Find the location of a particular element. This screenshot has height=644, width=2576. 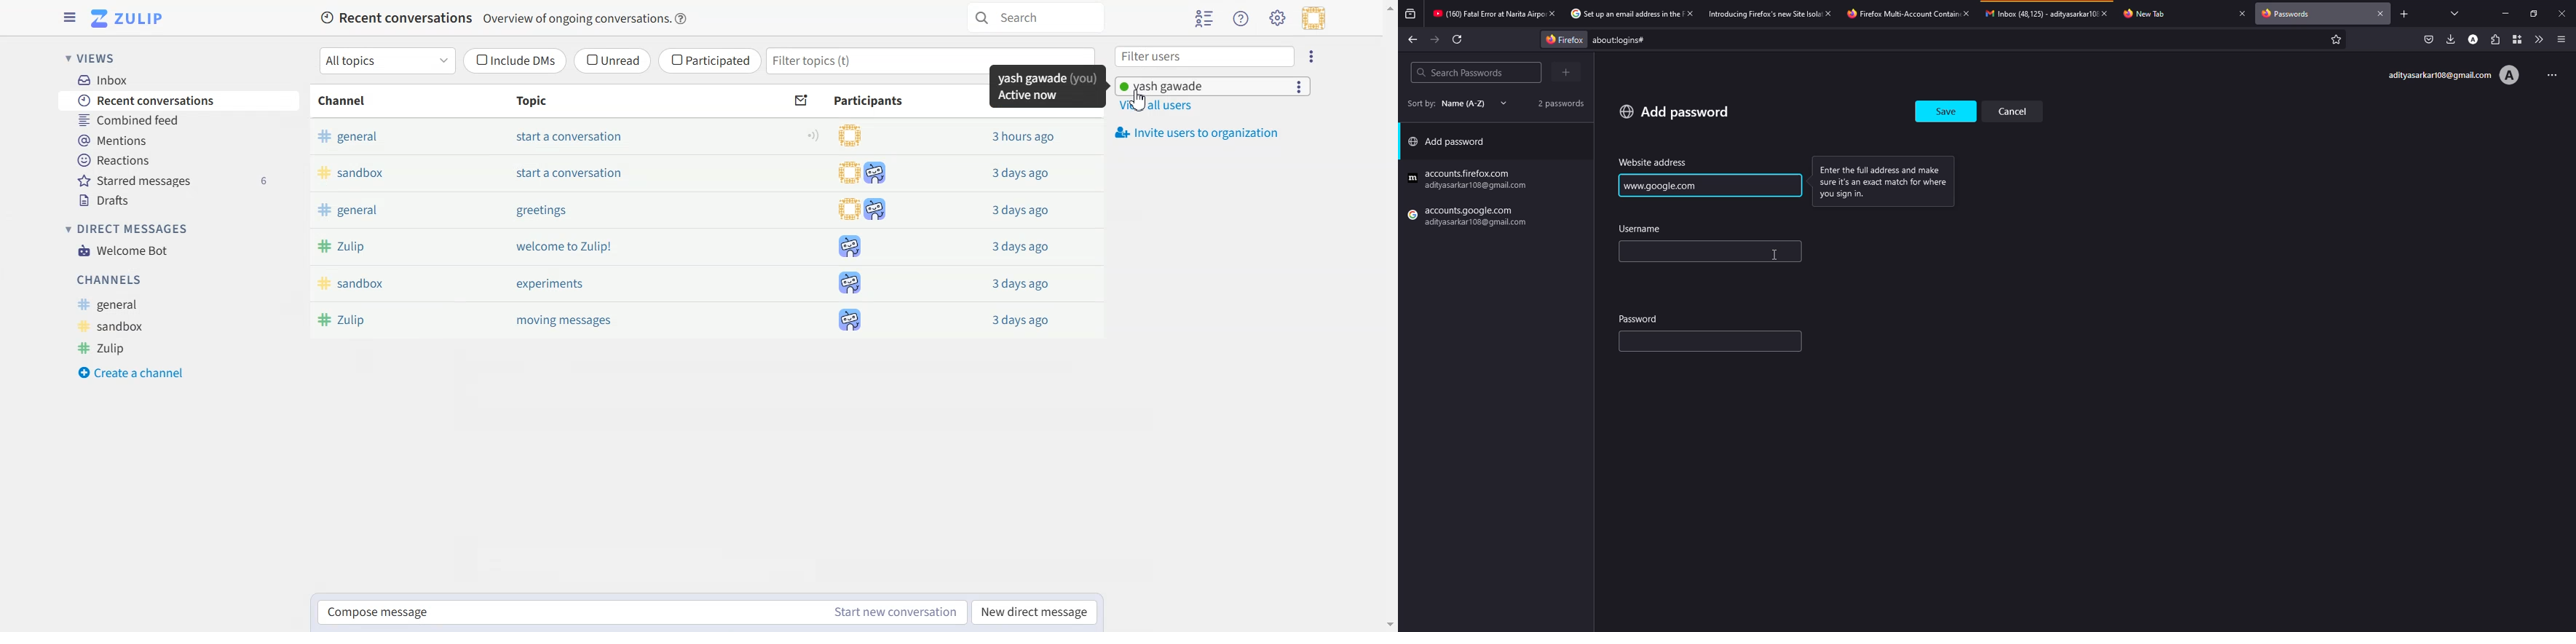

view recent is located at coordinates (1411, 14).